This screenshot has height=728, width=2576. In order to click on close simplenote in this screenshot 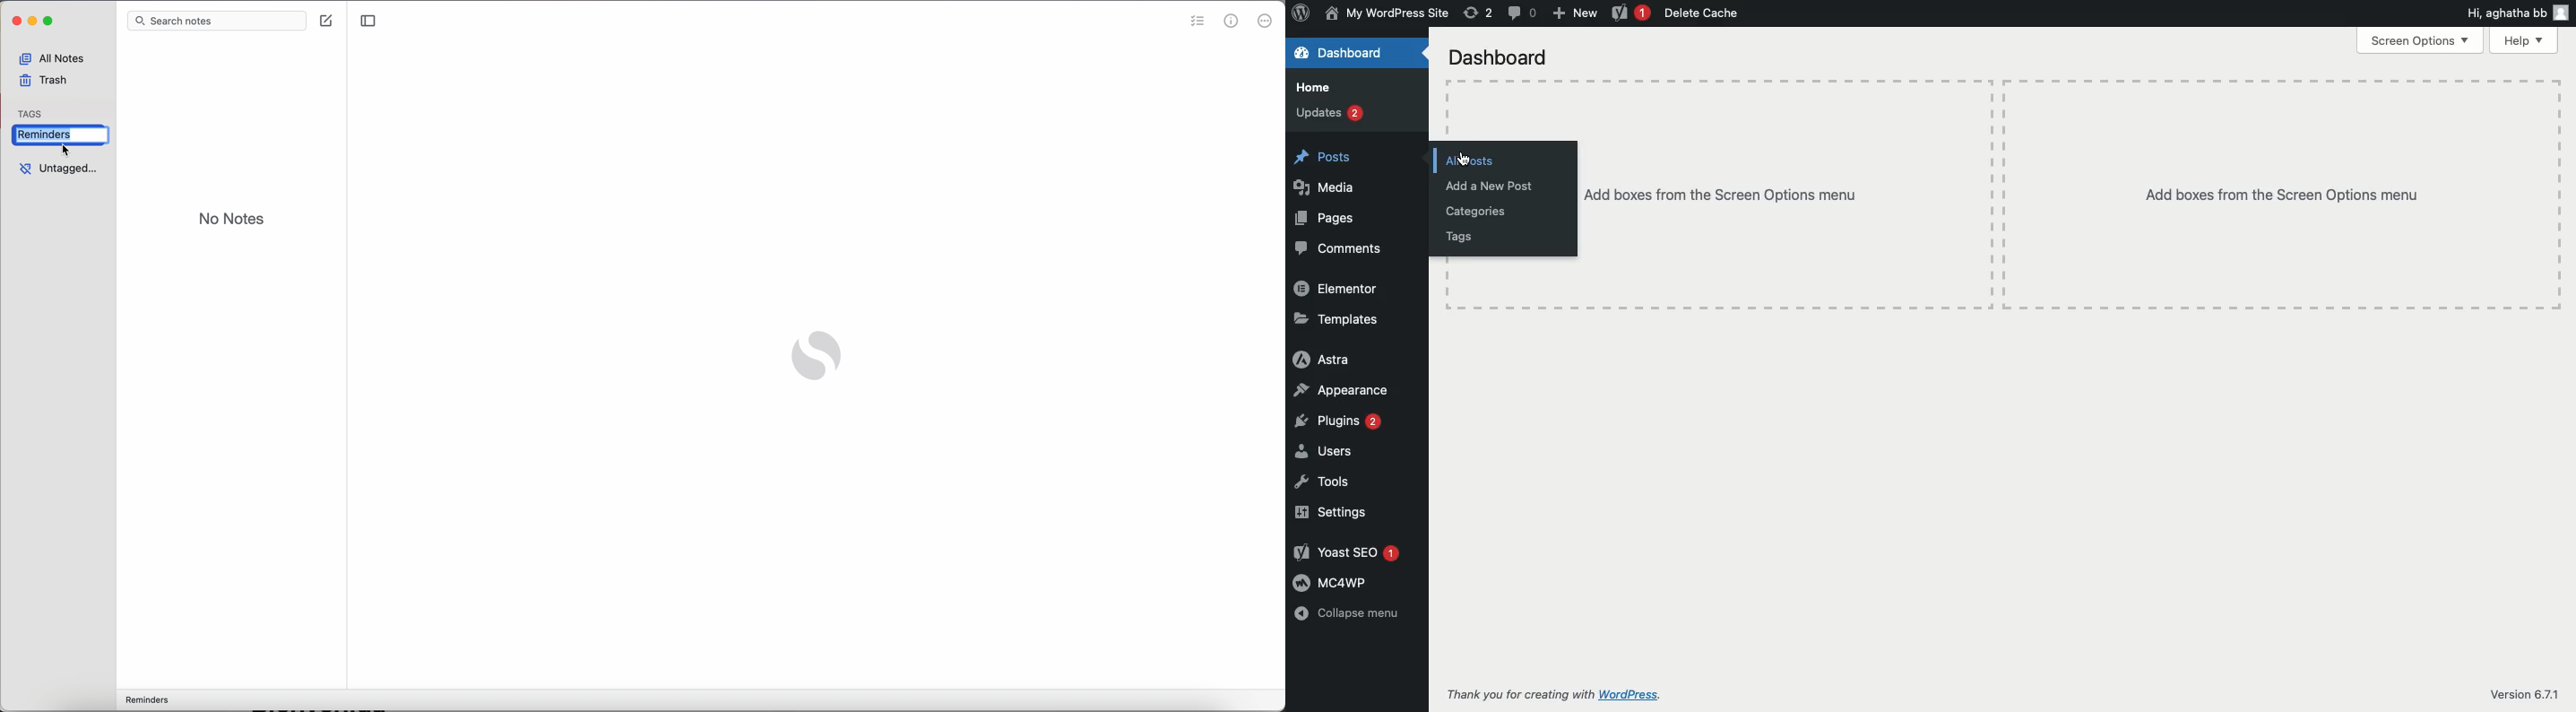, I will do `click(15, 22)`.